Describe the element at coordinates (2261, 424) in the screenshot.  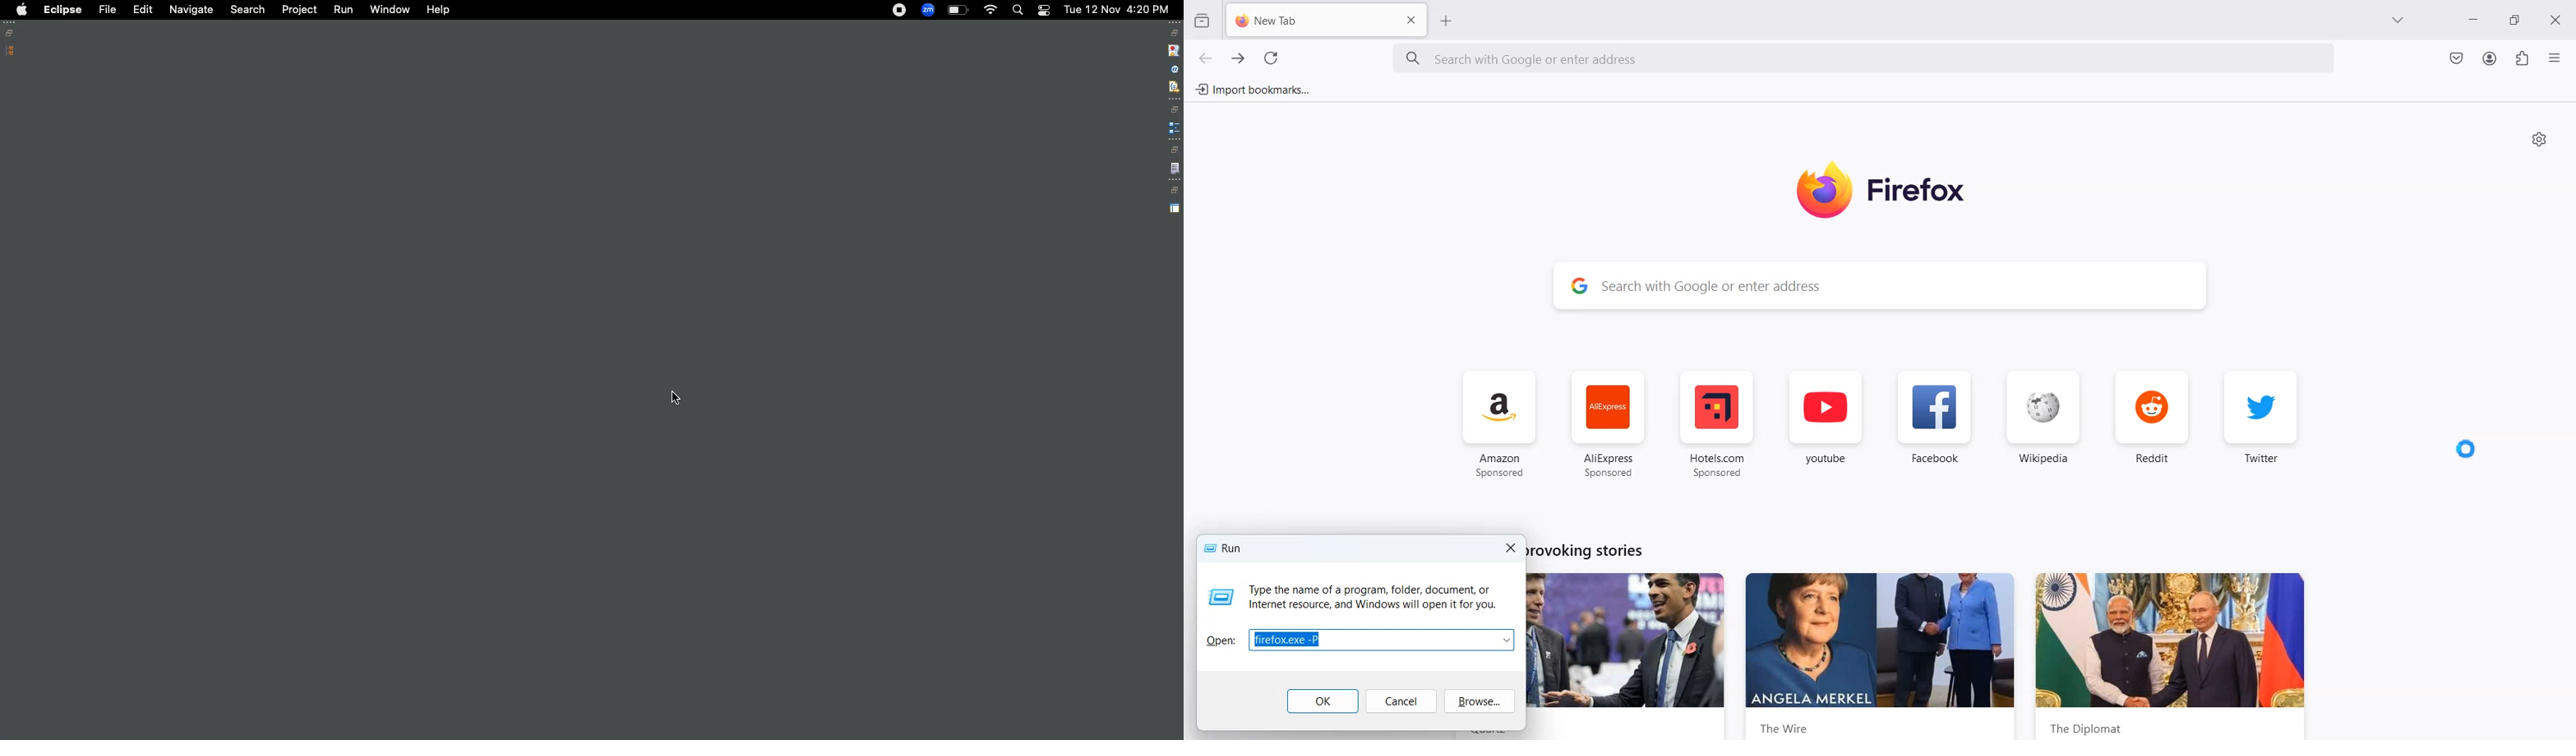
I see `Twitter` at that location.